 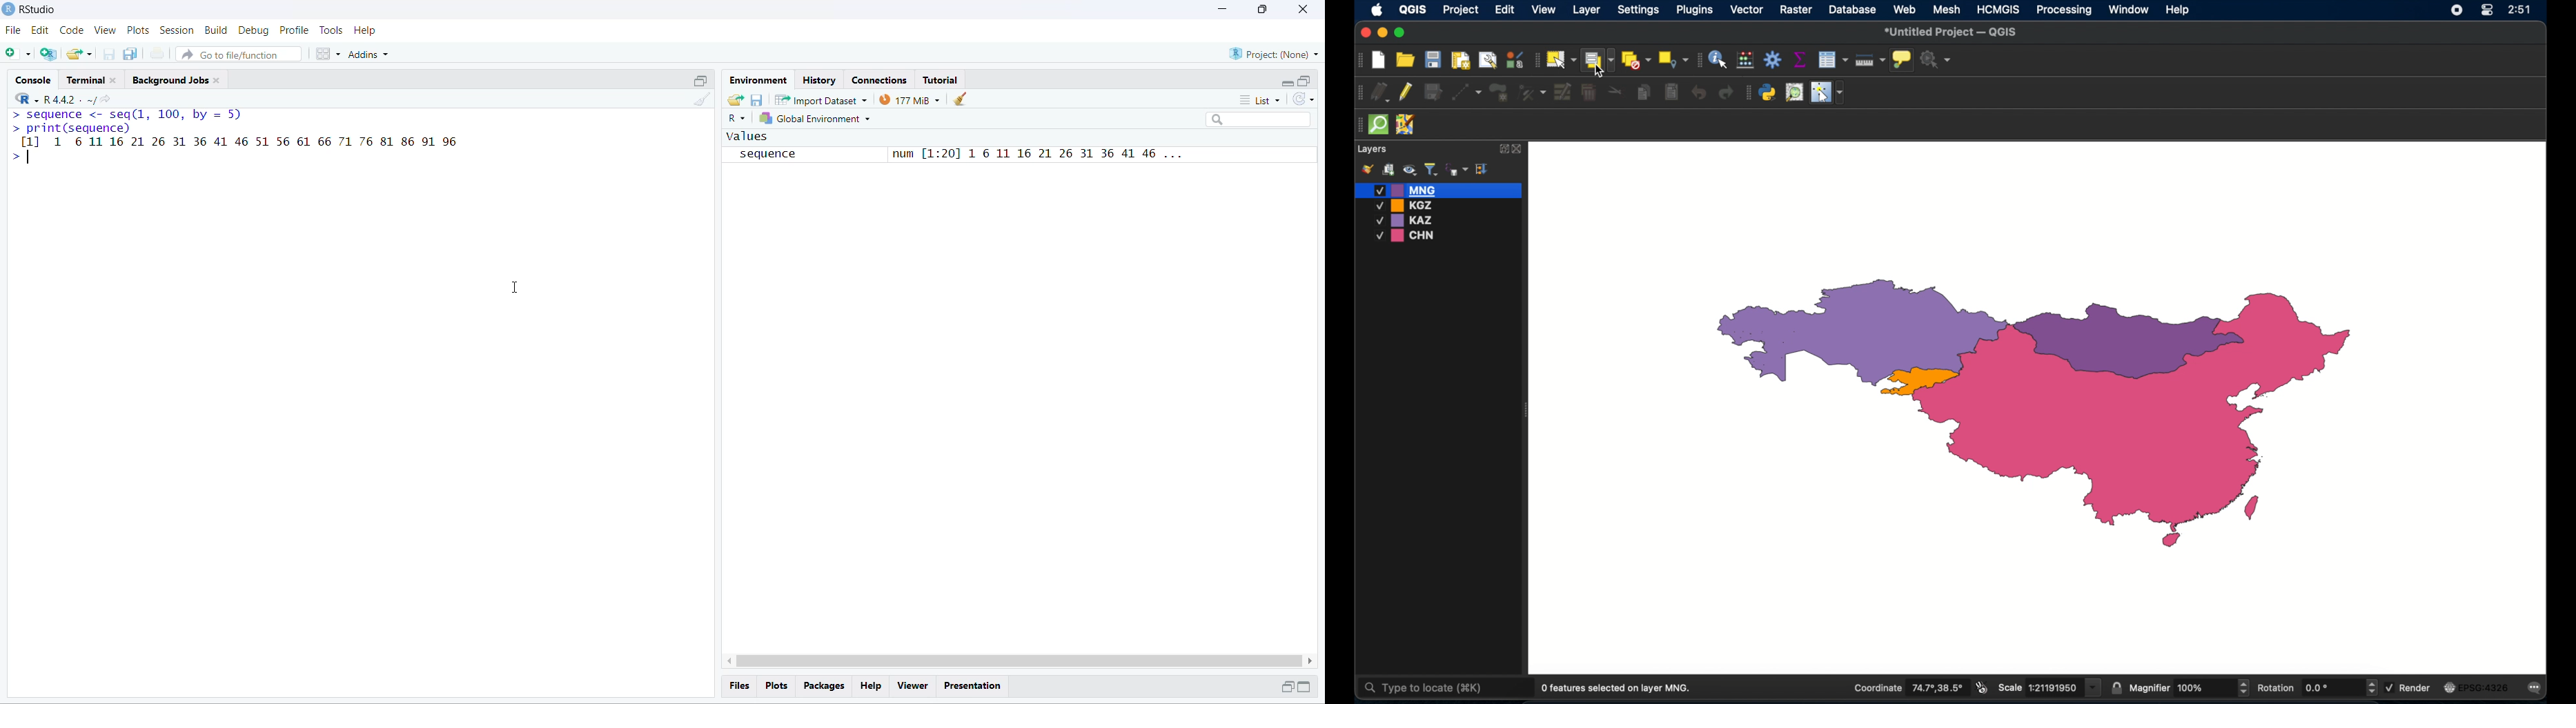 I want to click on clean, so click(x=959, y=99).